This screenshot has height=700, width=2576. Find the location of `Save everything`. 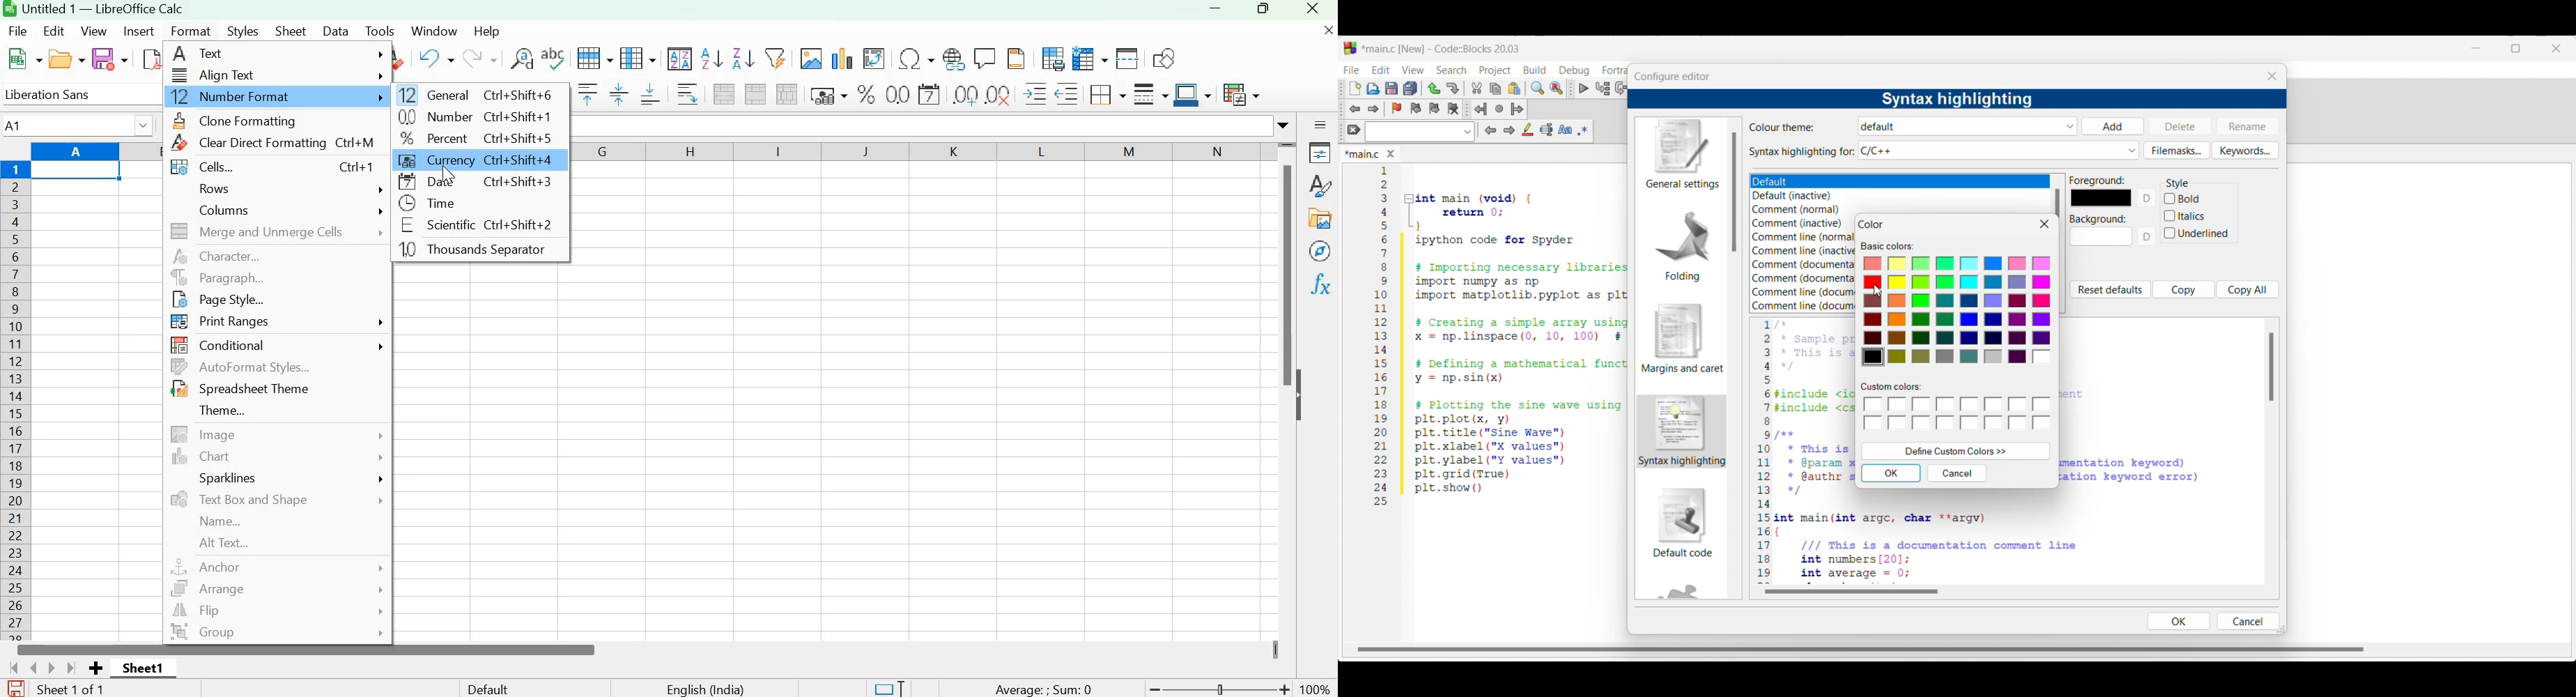

Save everything is located at coordinates (1410, 88).